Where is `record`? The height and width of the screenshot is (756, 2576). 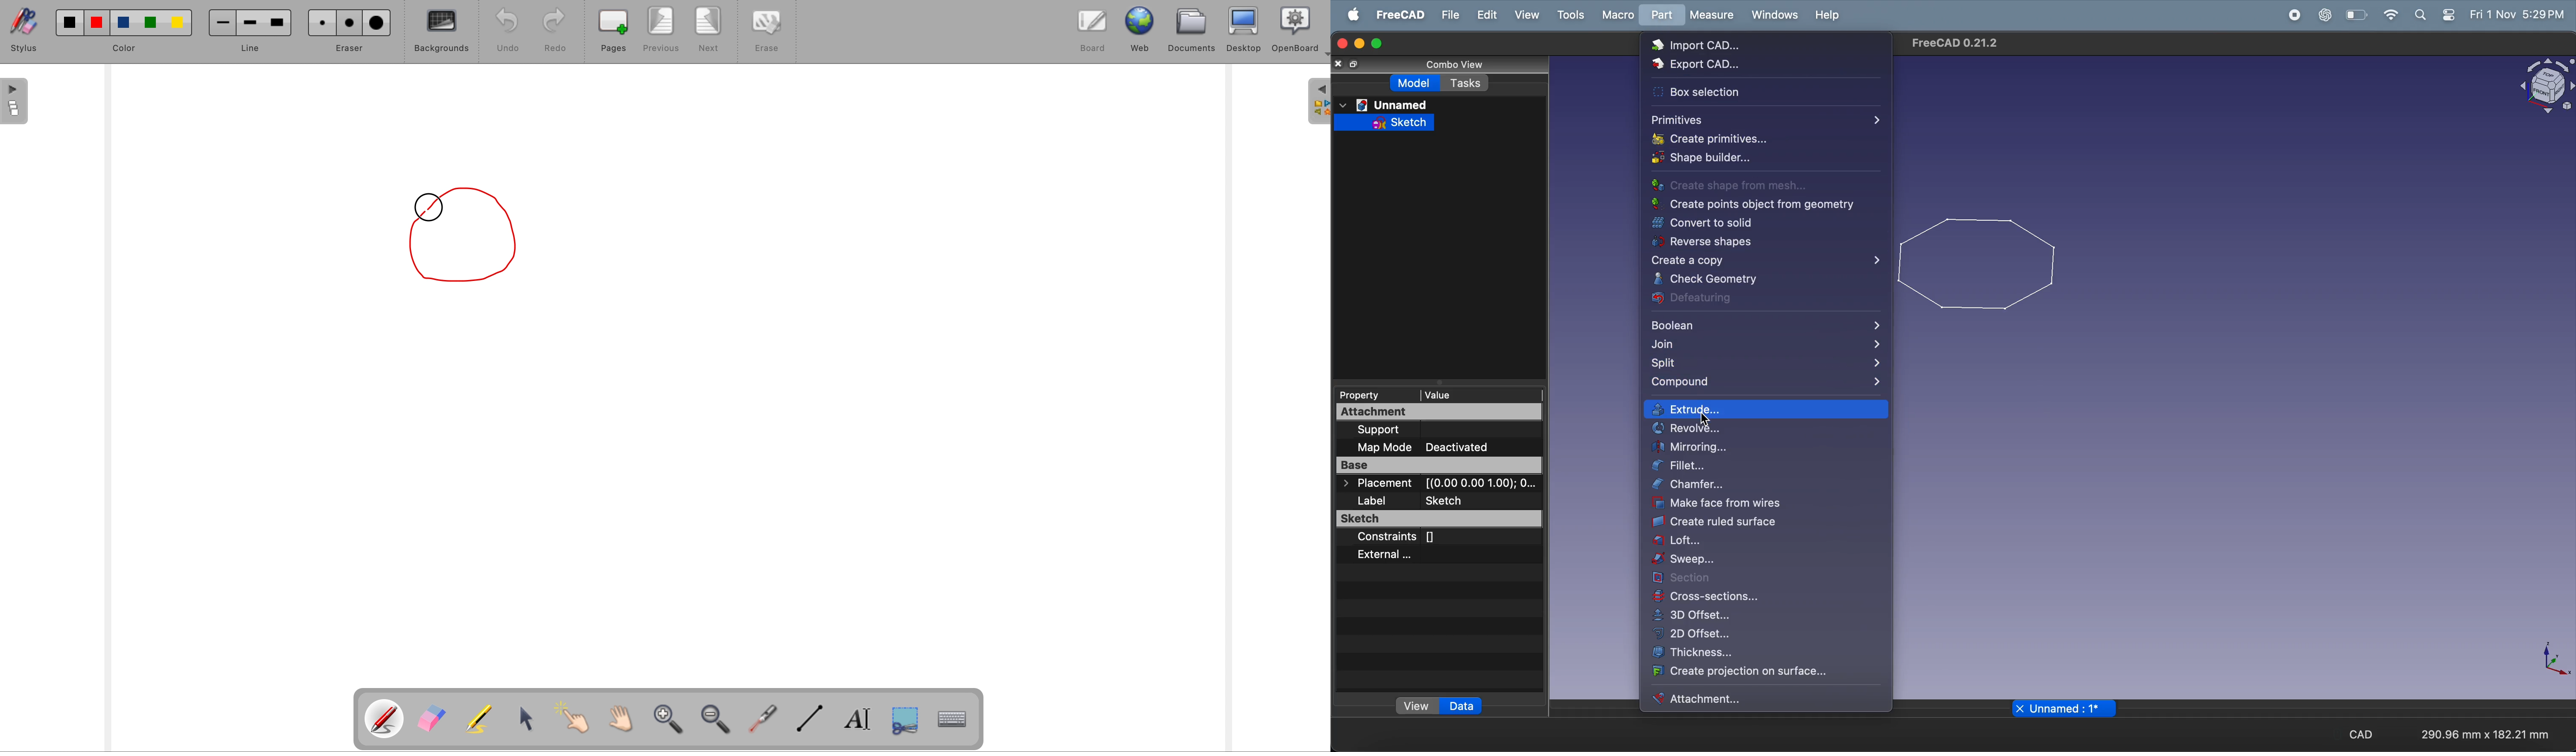 record is located at coordinates (2297, 16).